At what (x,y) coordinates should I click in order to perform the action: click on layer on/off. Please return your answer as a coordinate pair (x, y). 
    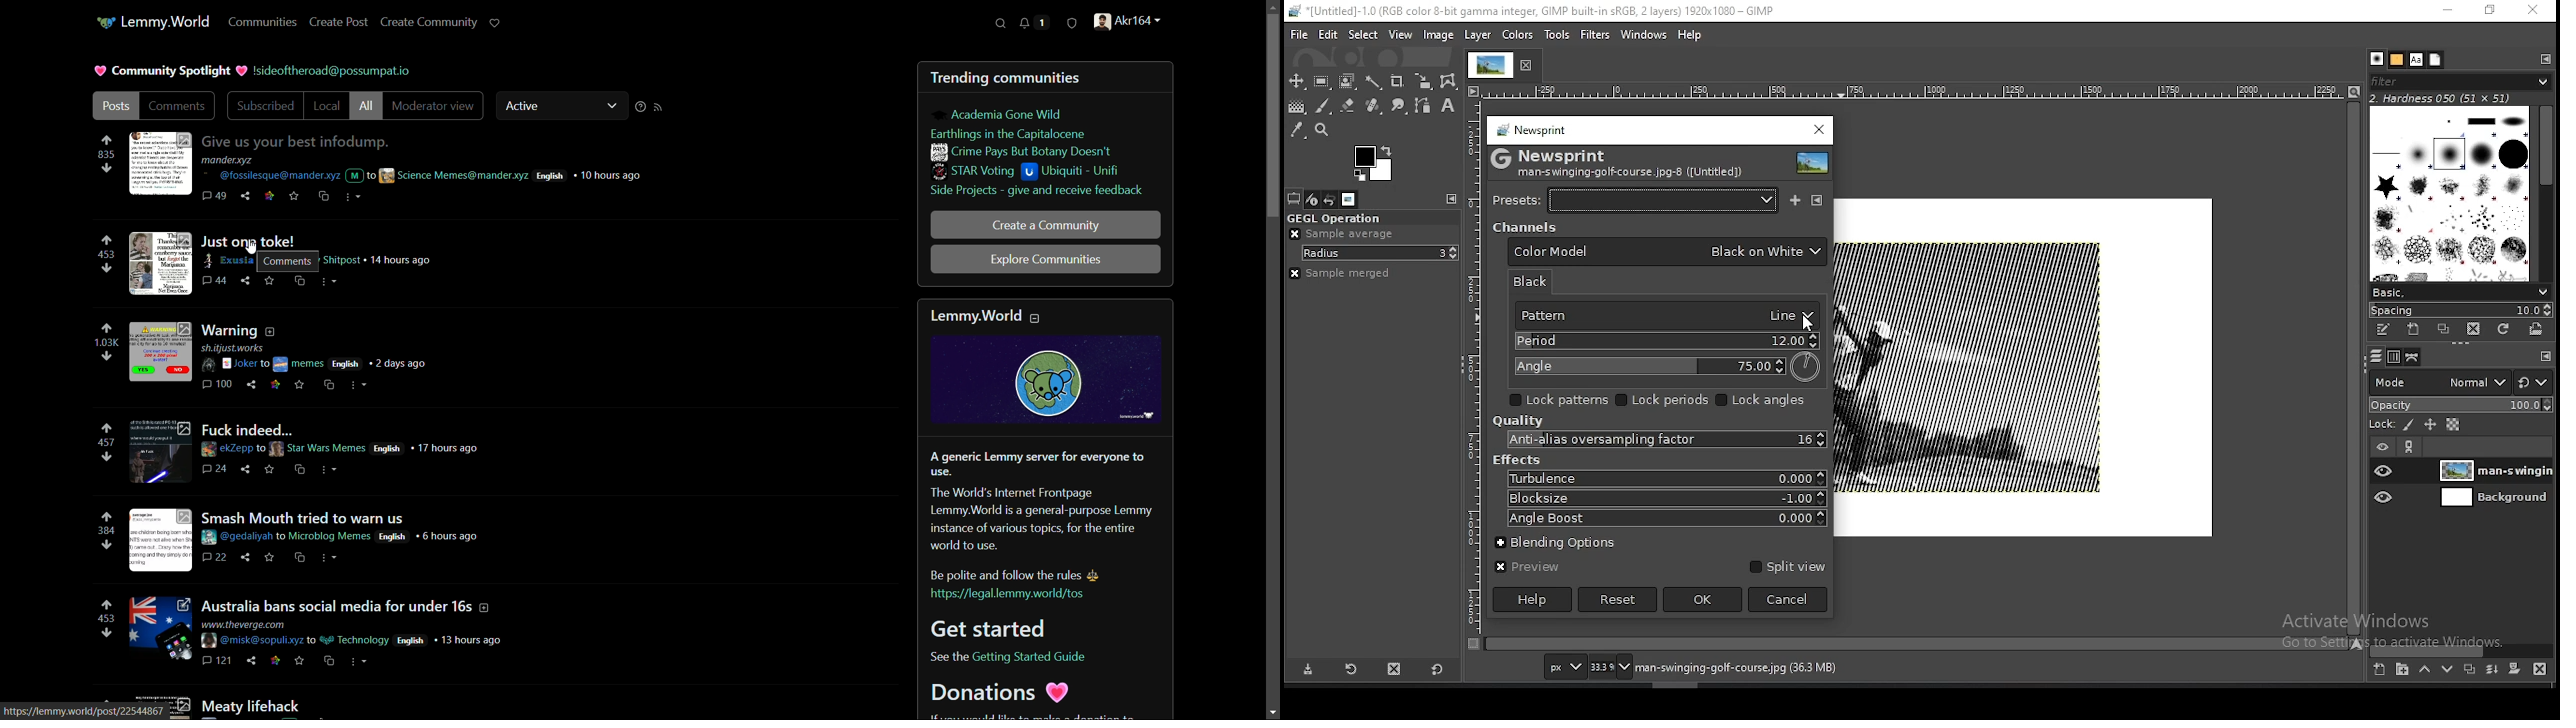
    Looking at the image, I should click on (2383, 445).